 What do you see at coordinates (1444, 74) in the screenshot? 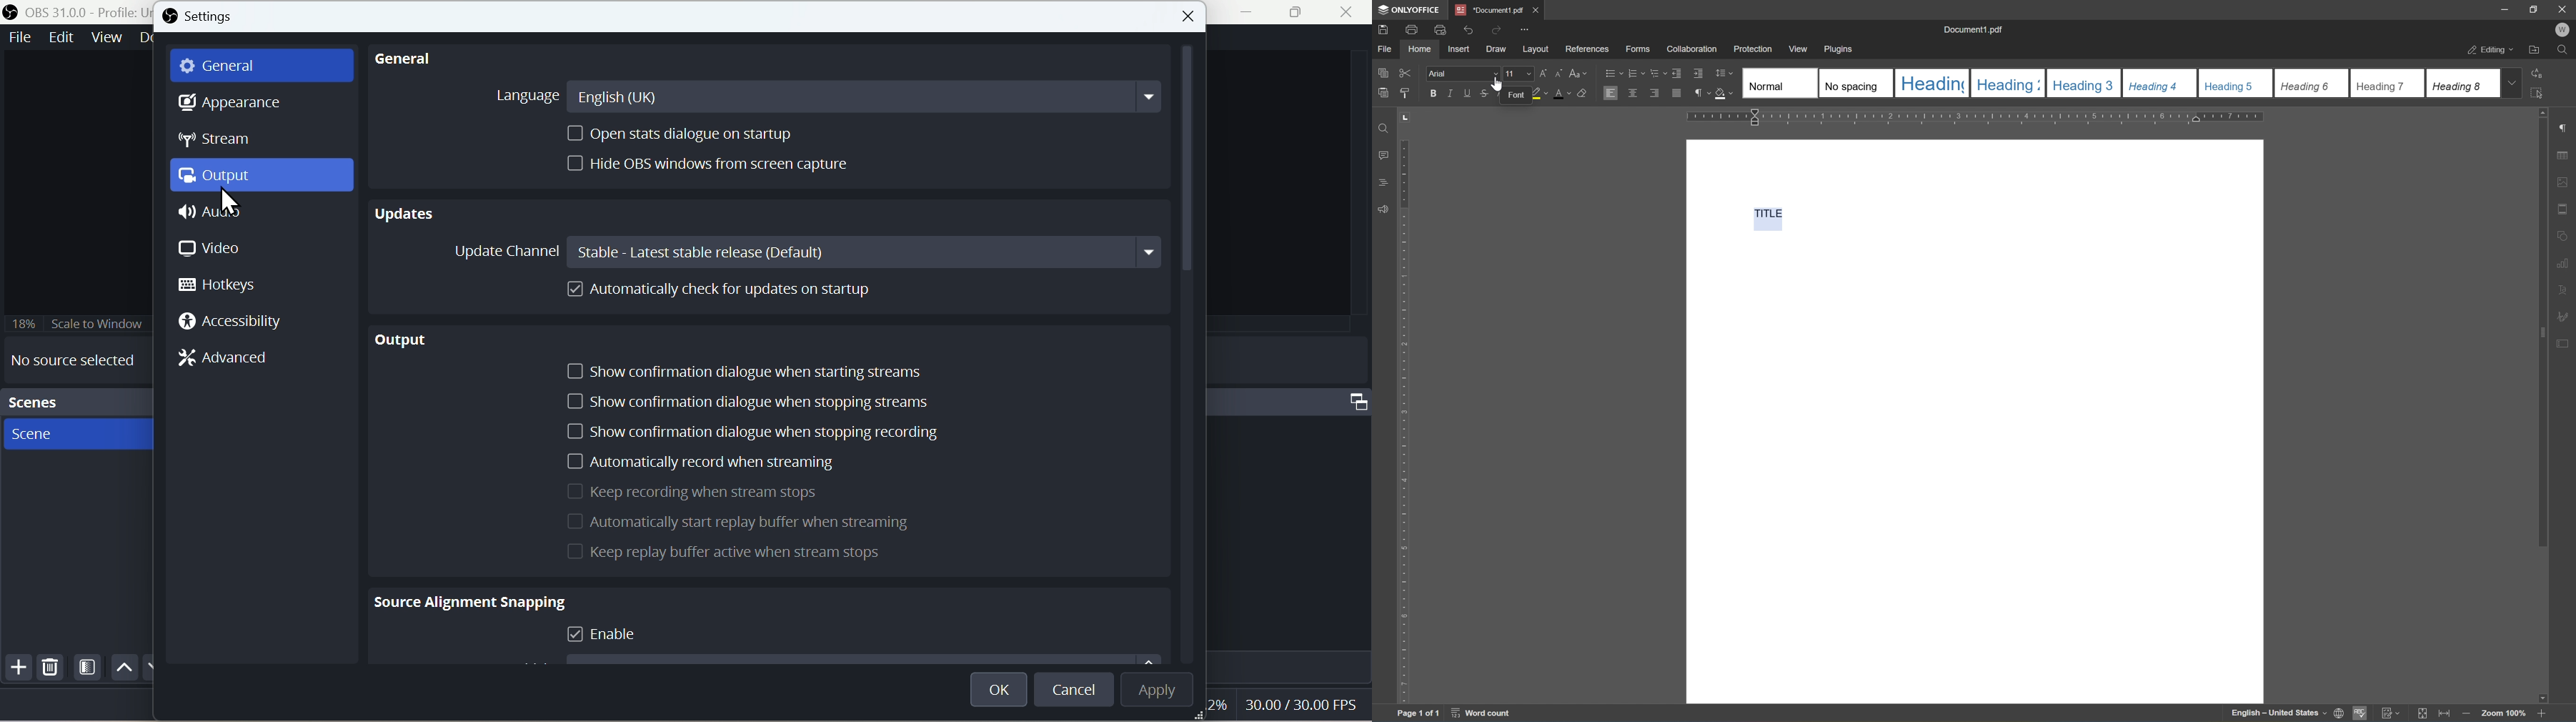
I see `Arial` at bounding box center [1444, 74].